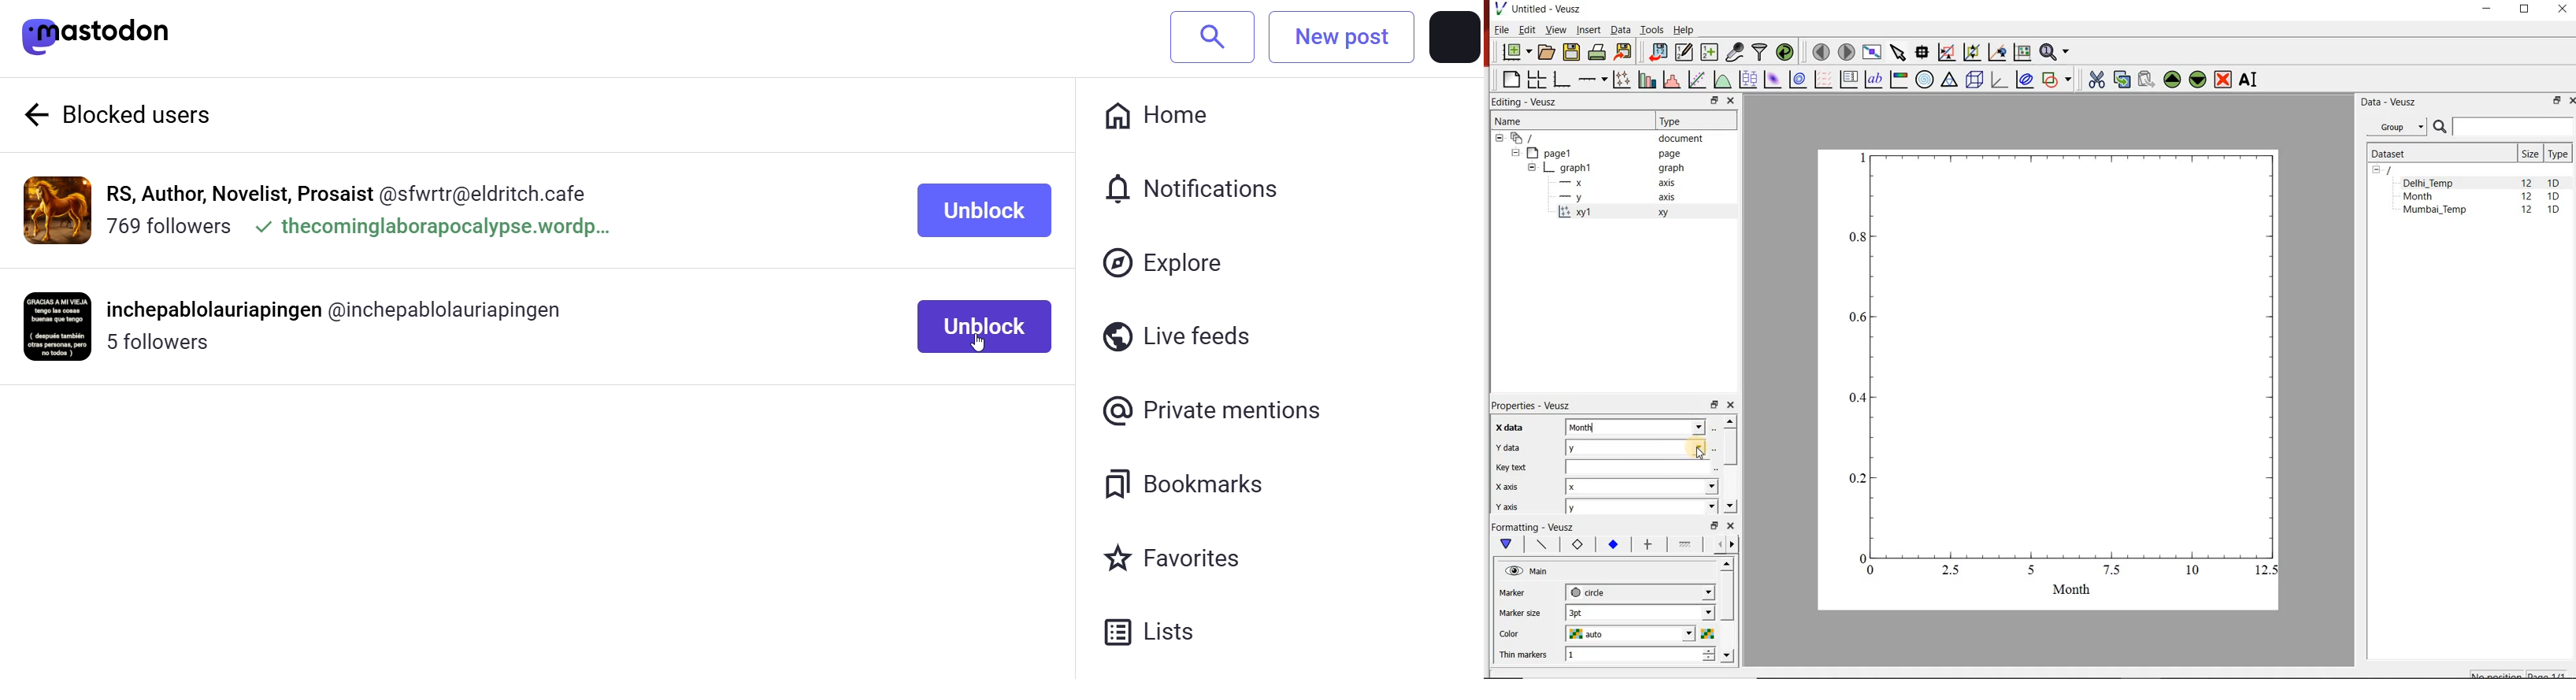  What do you see at coordinates (1612, 183) in the screenshot?
I see `-x axis` at bounding box center [1612, 183].